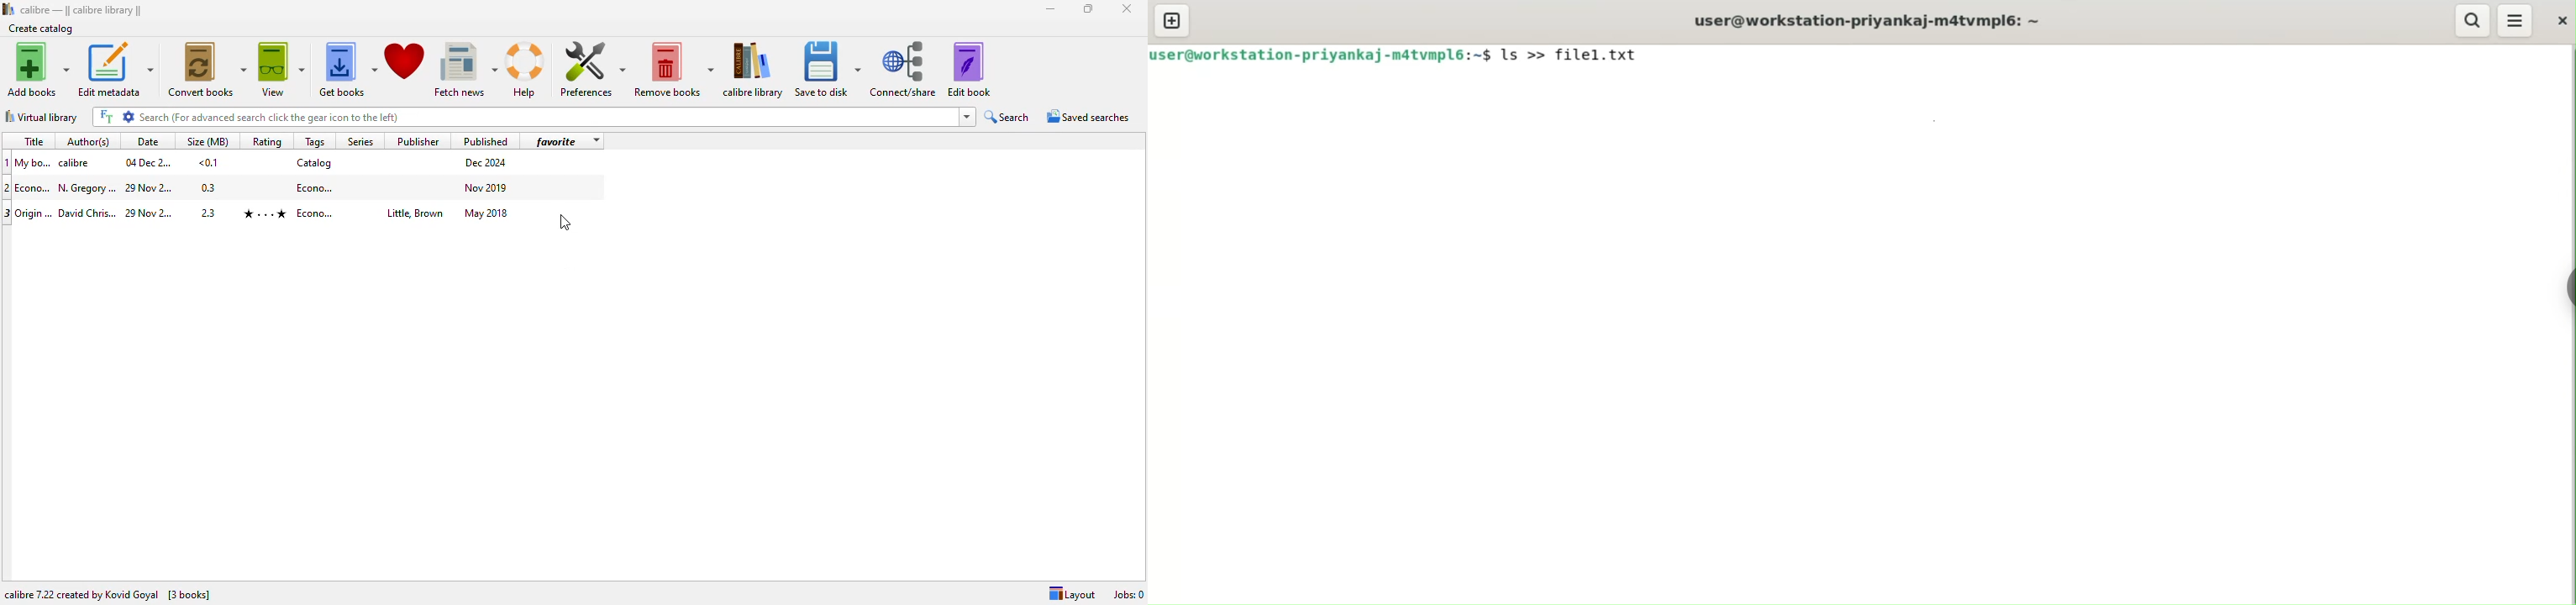  Describe the element at coordinates (359, 140) in the screenshot. I see `series` at that location.